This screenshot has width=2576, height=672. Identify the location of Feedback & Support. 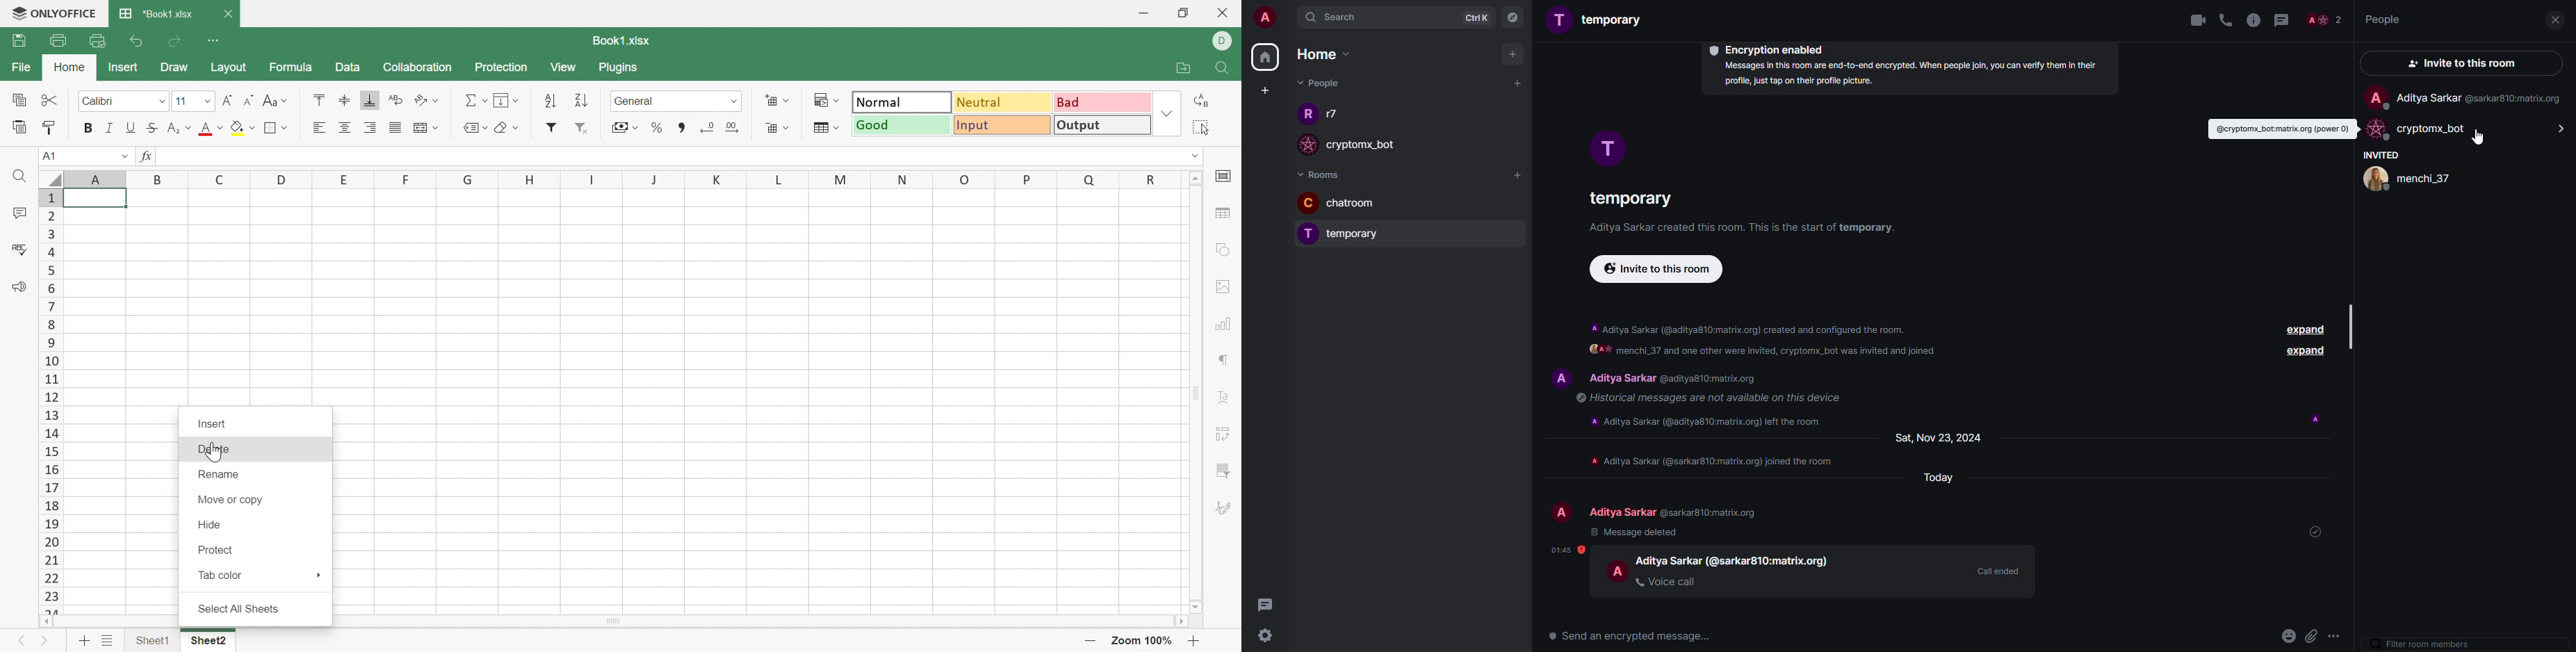
(21, 287).